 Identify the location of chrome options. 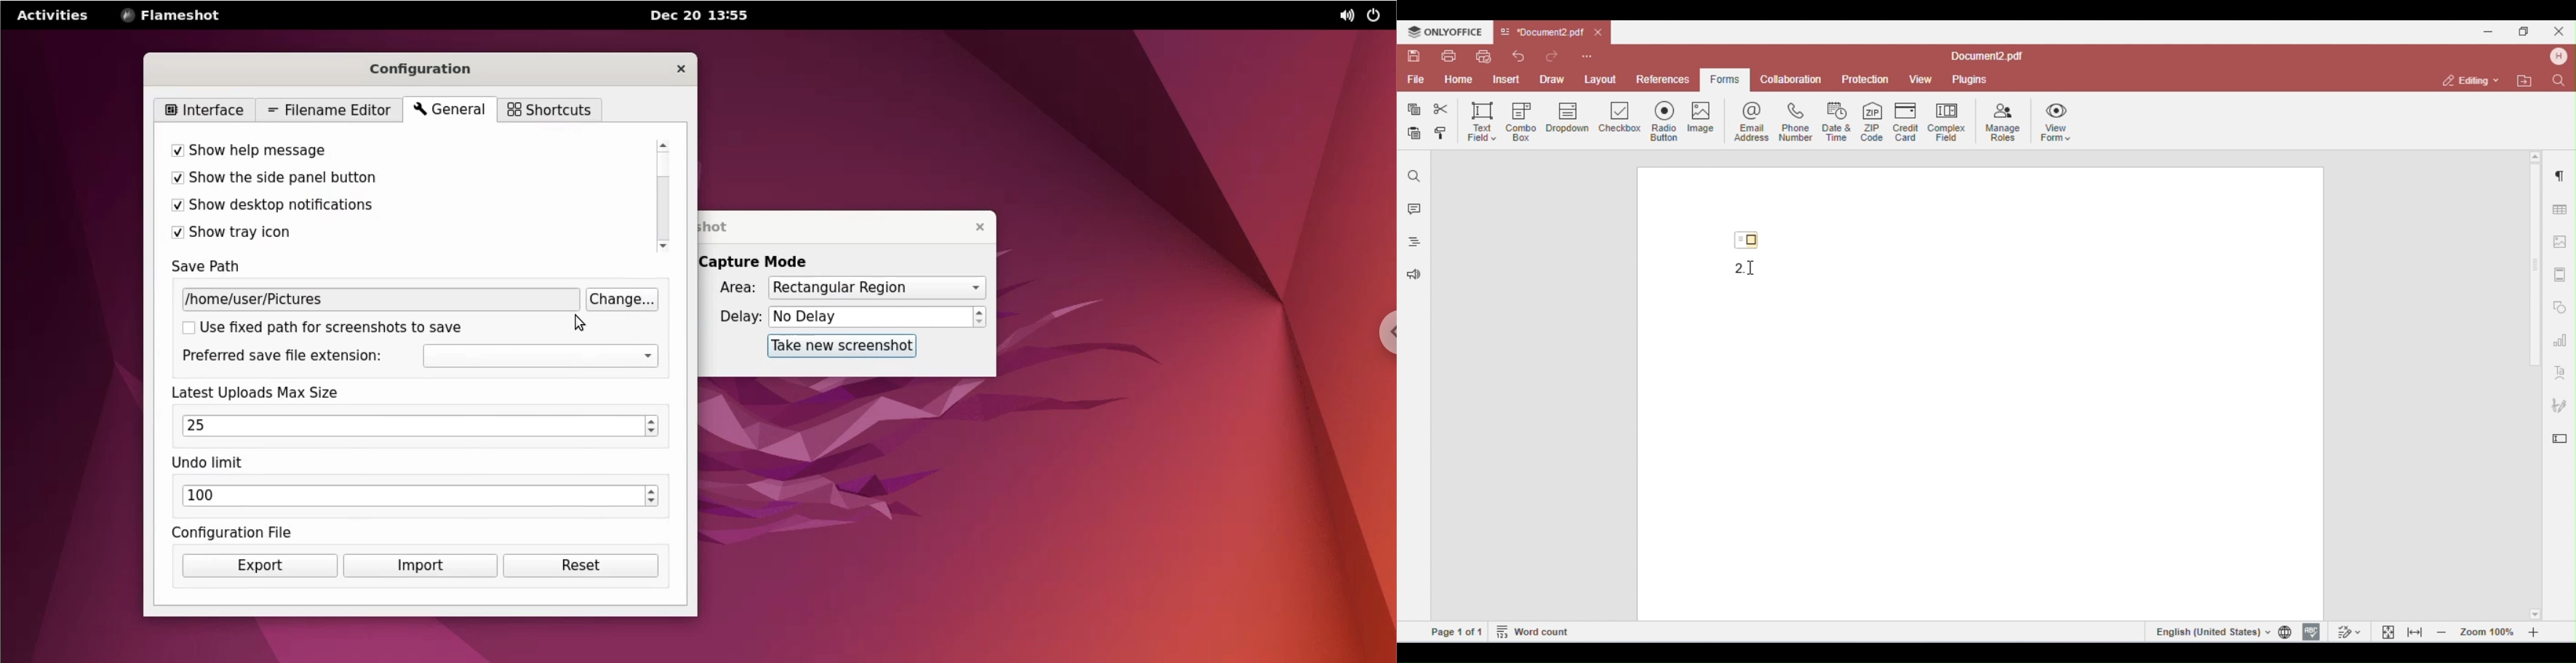
(1384, 331).